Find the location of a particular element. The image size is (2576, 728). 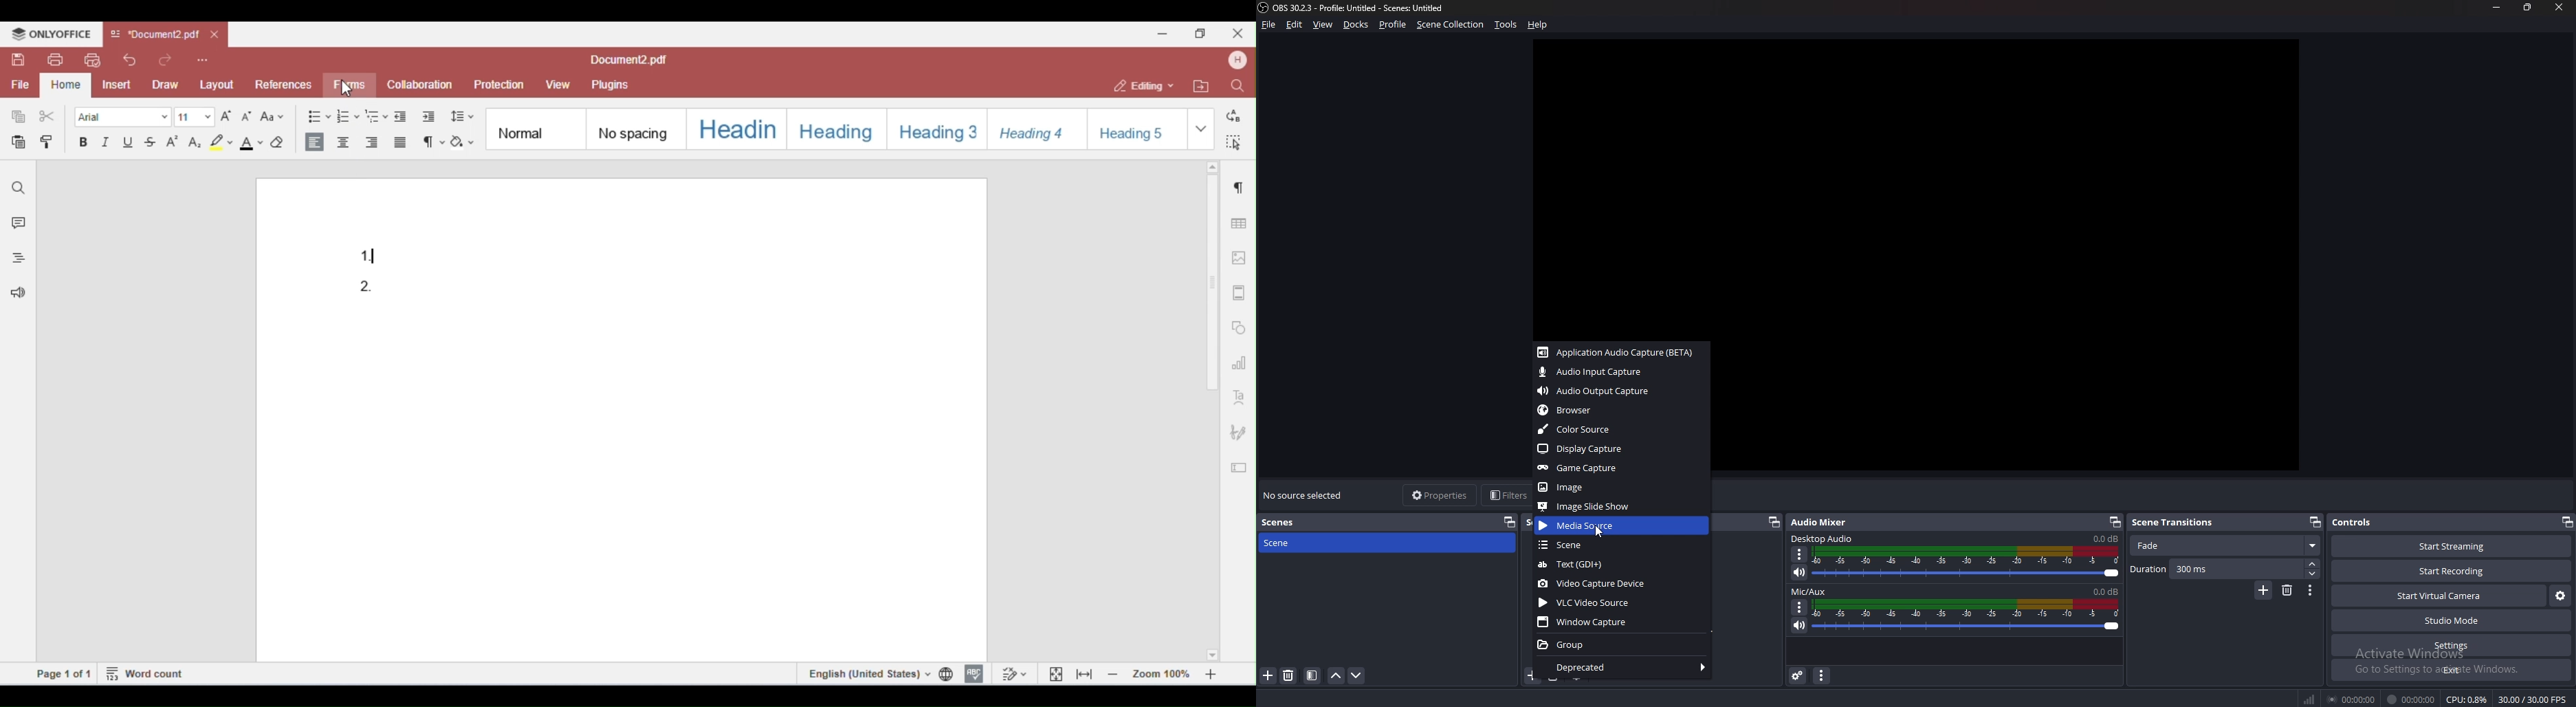

00:00:00 is located at coordinates (2353, 699).